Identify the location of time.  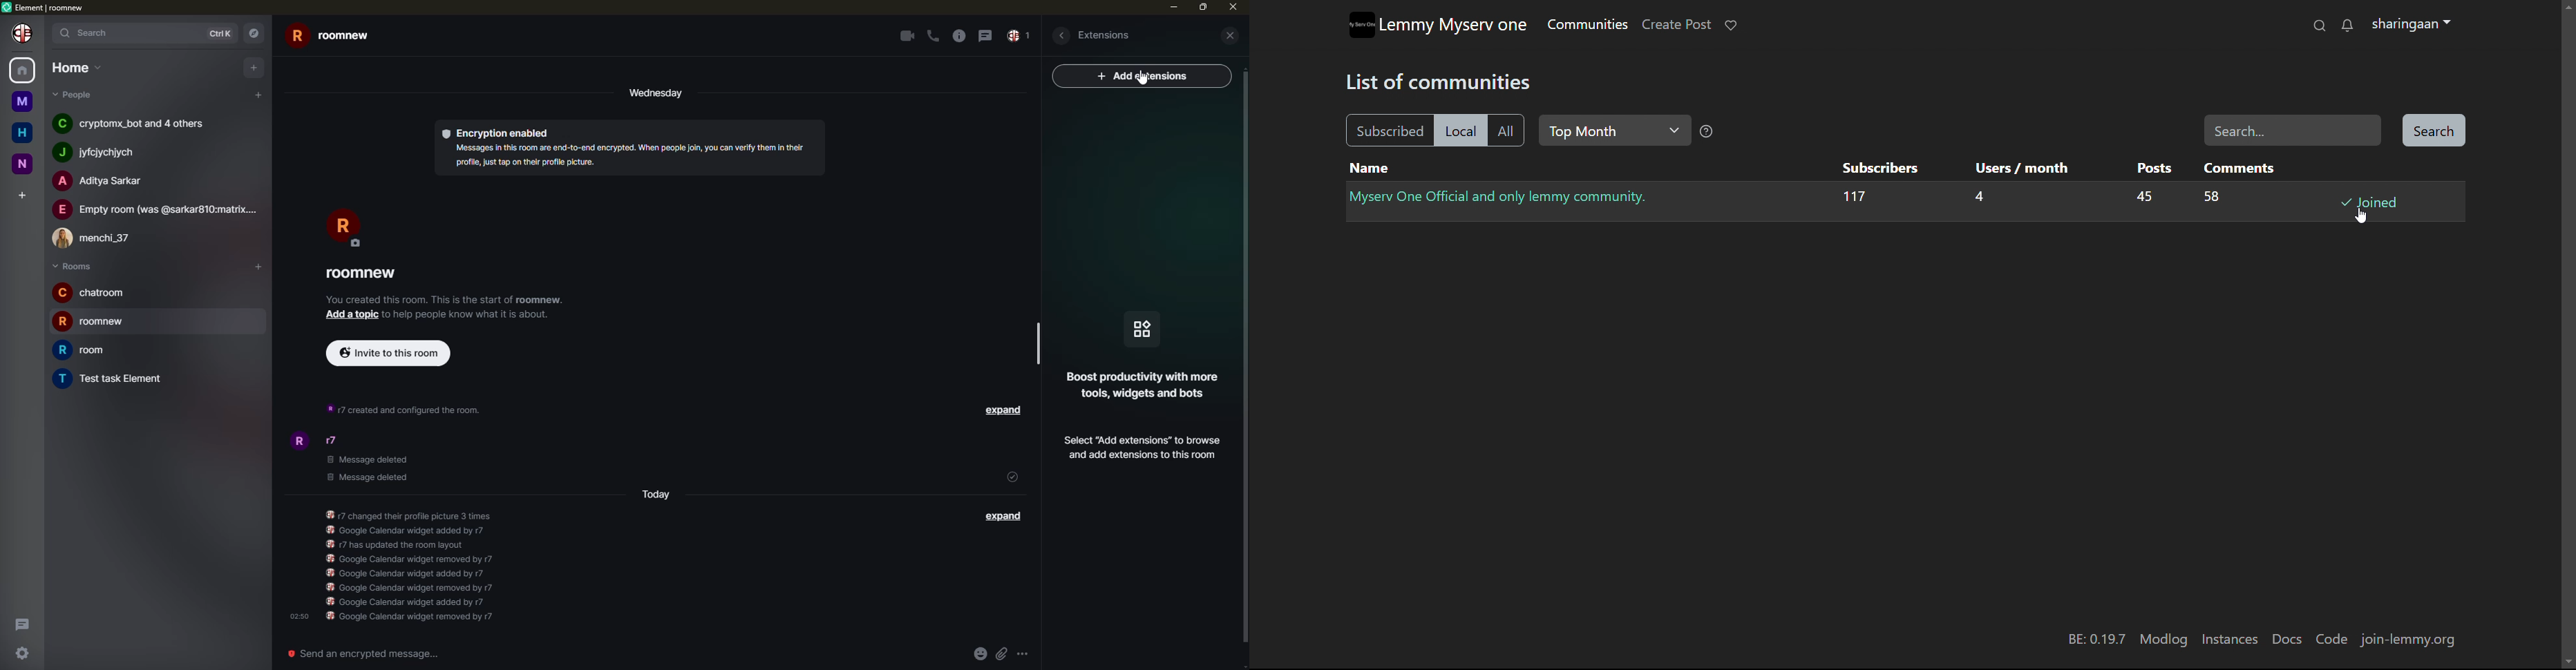
(297, 615).